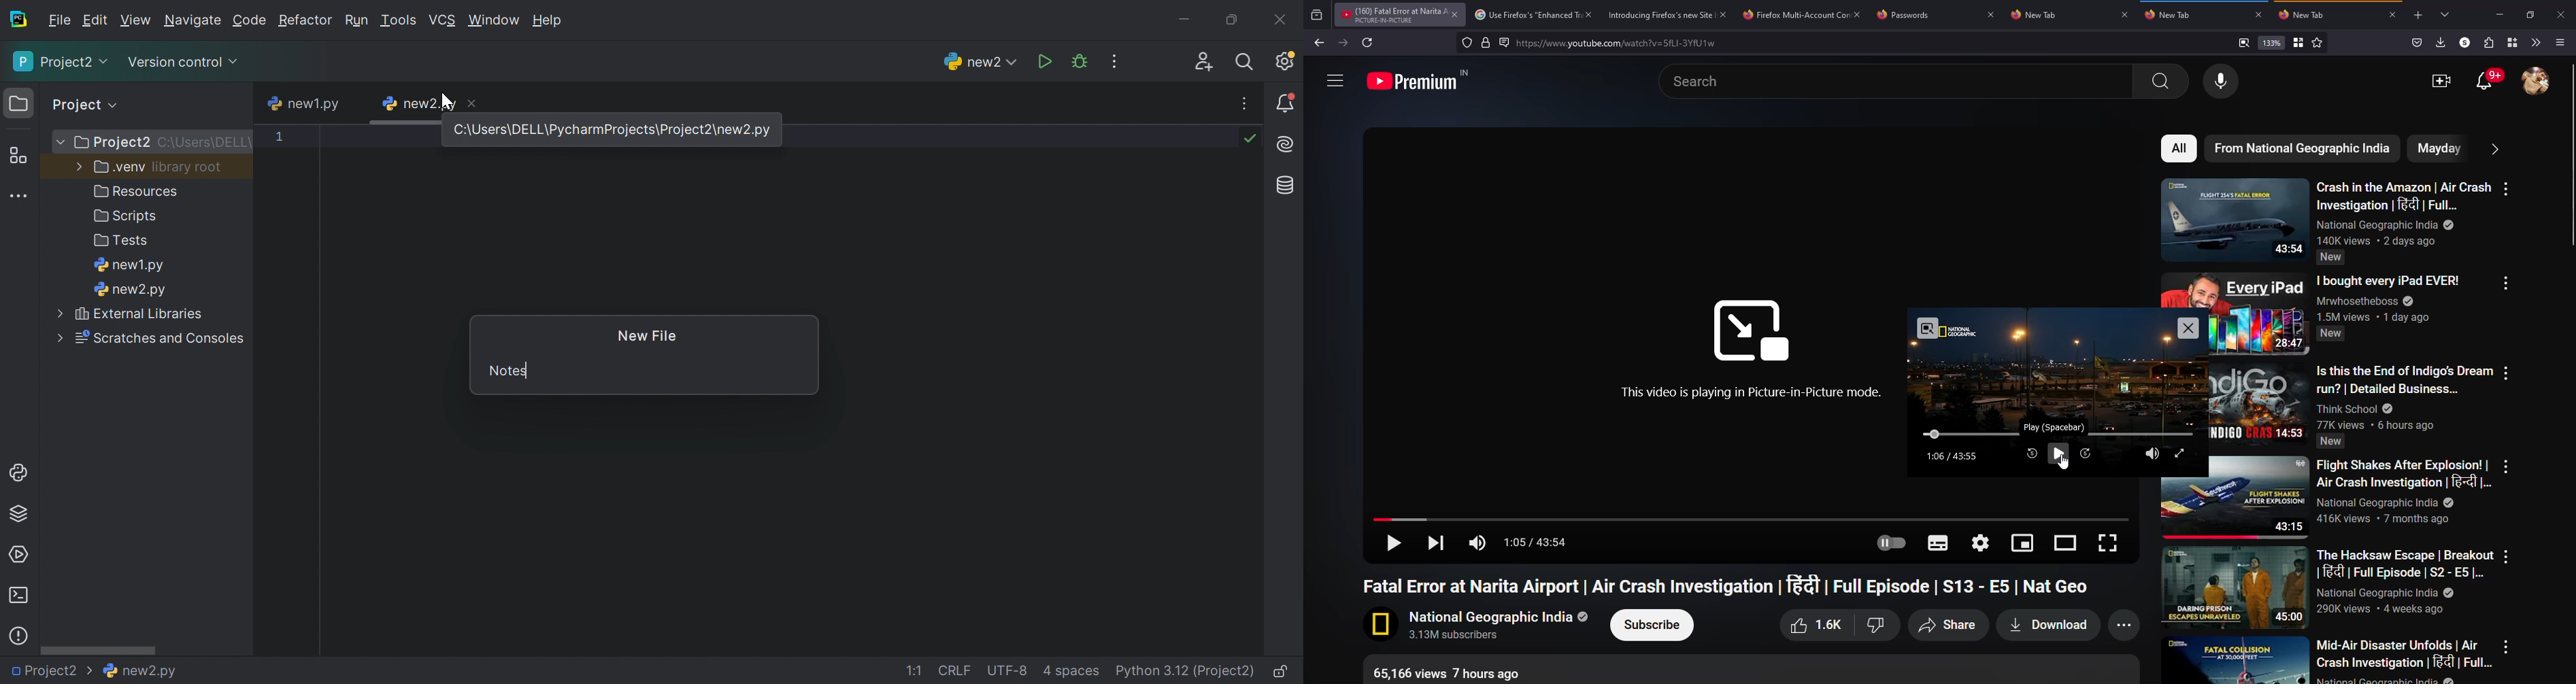  What do you see at coordinates (1205, 62) in the screenshot?
I see `Code with me` at bounding box center [1205, 62].